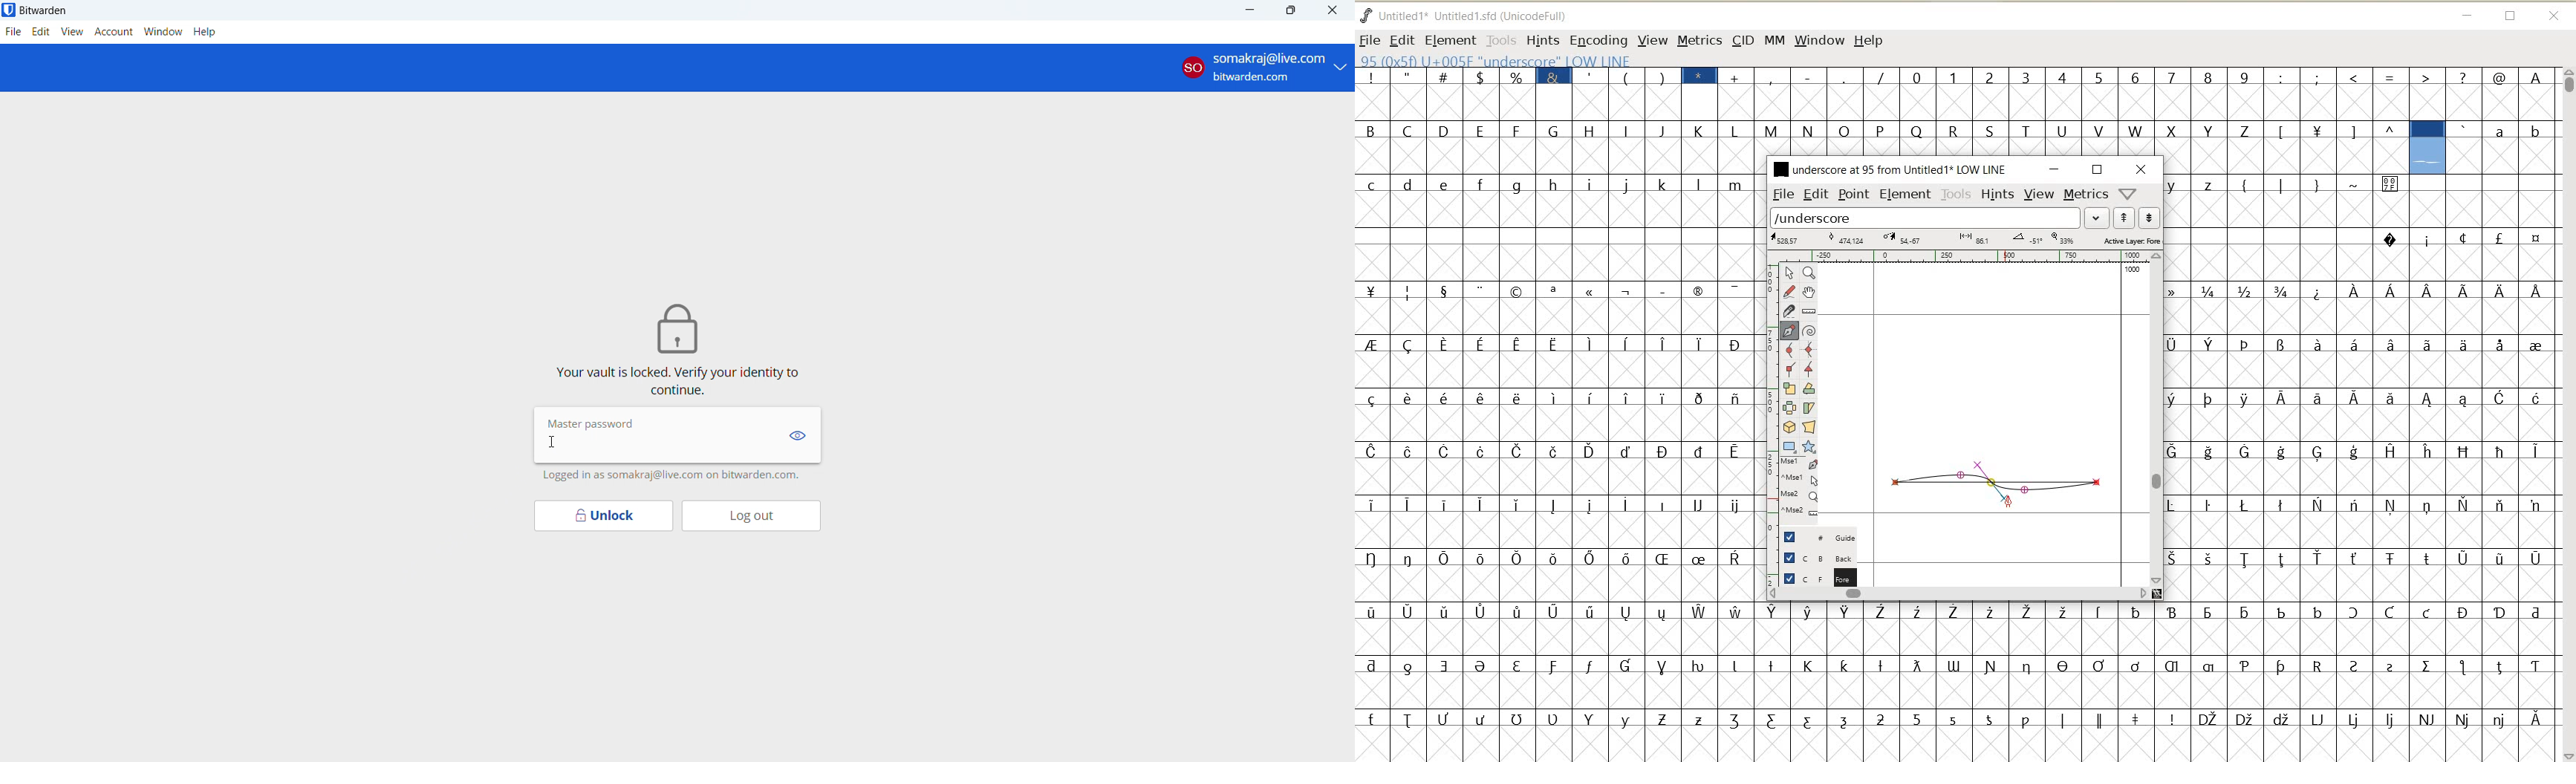 The image size is (2576, 784). What do you see at coordinates (1808, 408) in the screenshot?
I see `skew the selection` at bounding box center [1808, 408].